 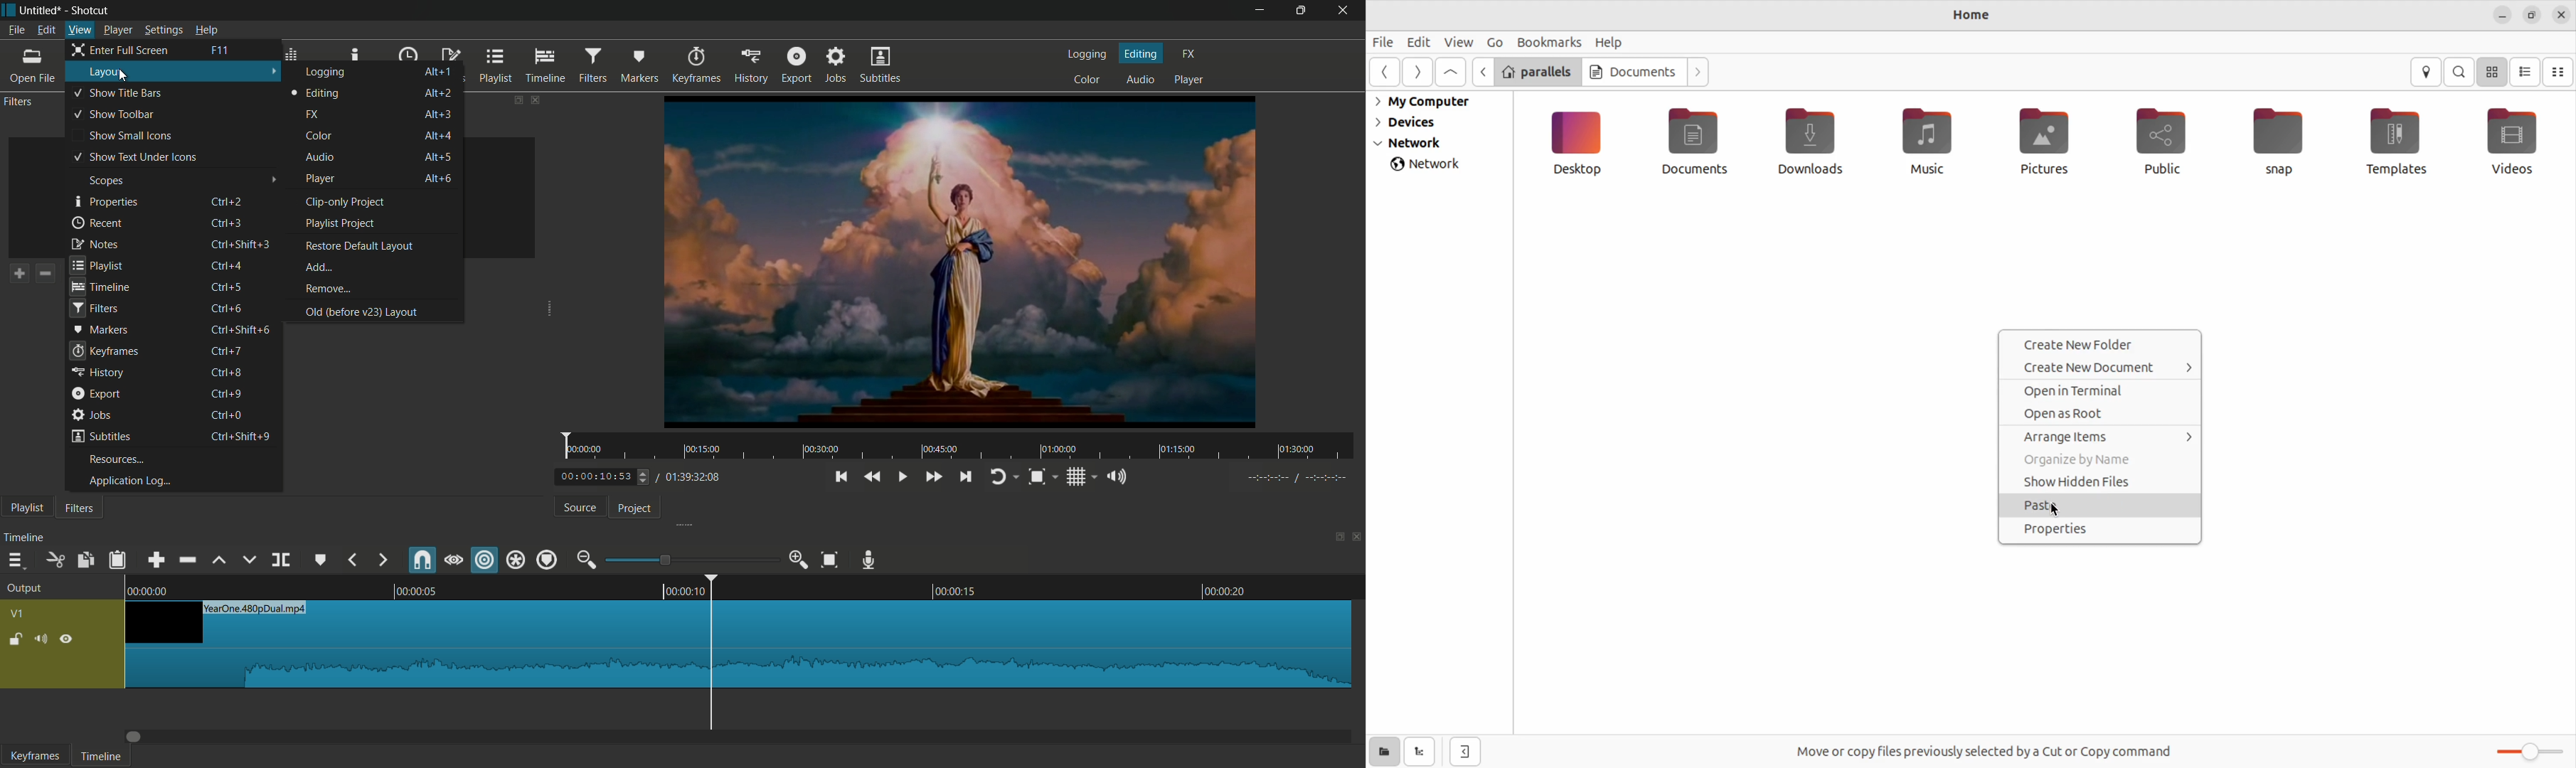 What do you see at coordinates (227, 351) in the screenshot?
I see `keyboard shortcut` at bounding box center [227, 351].